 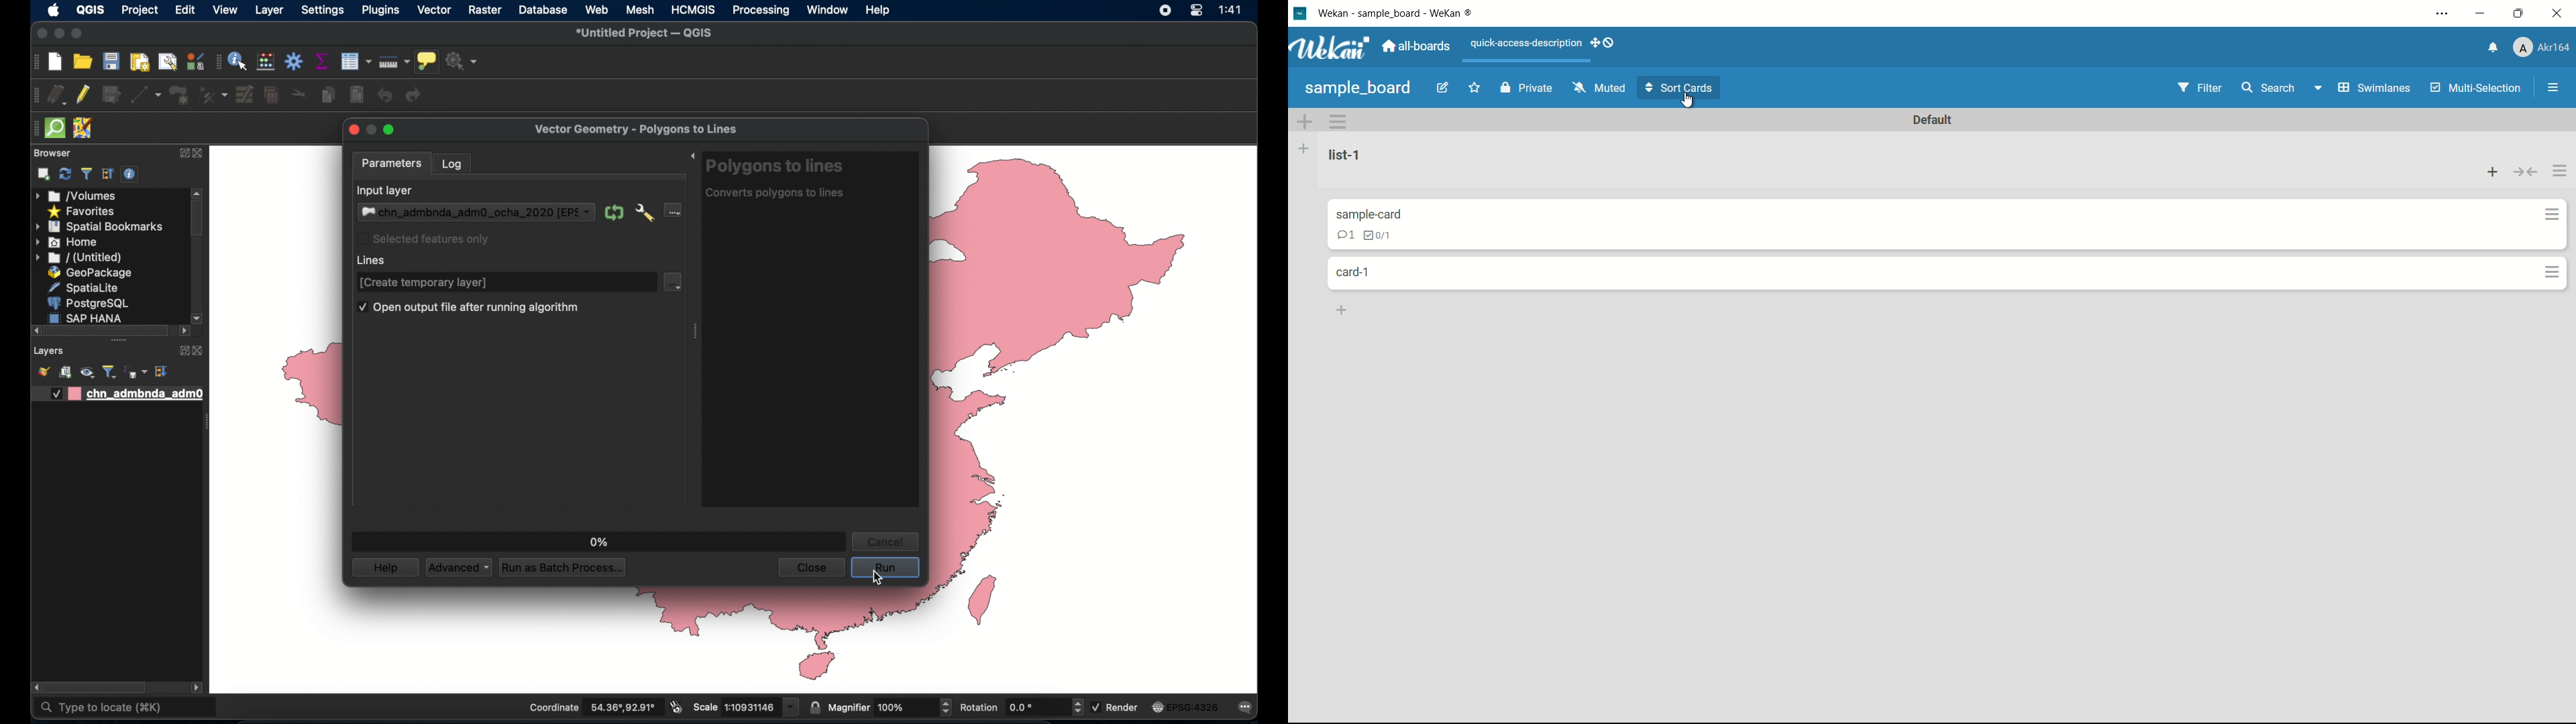 I want to click on add star, so click(x=1476, y=88).